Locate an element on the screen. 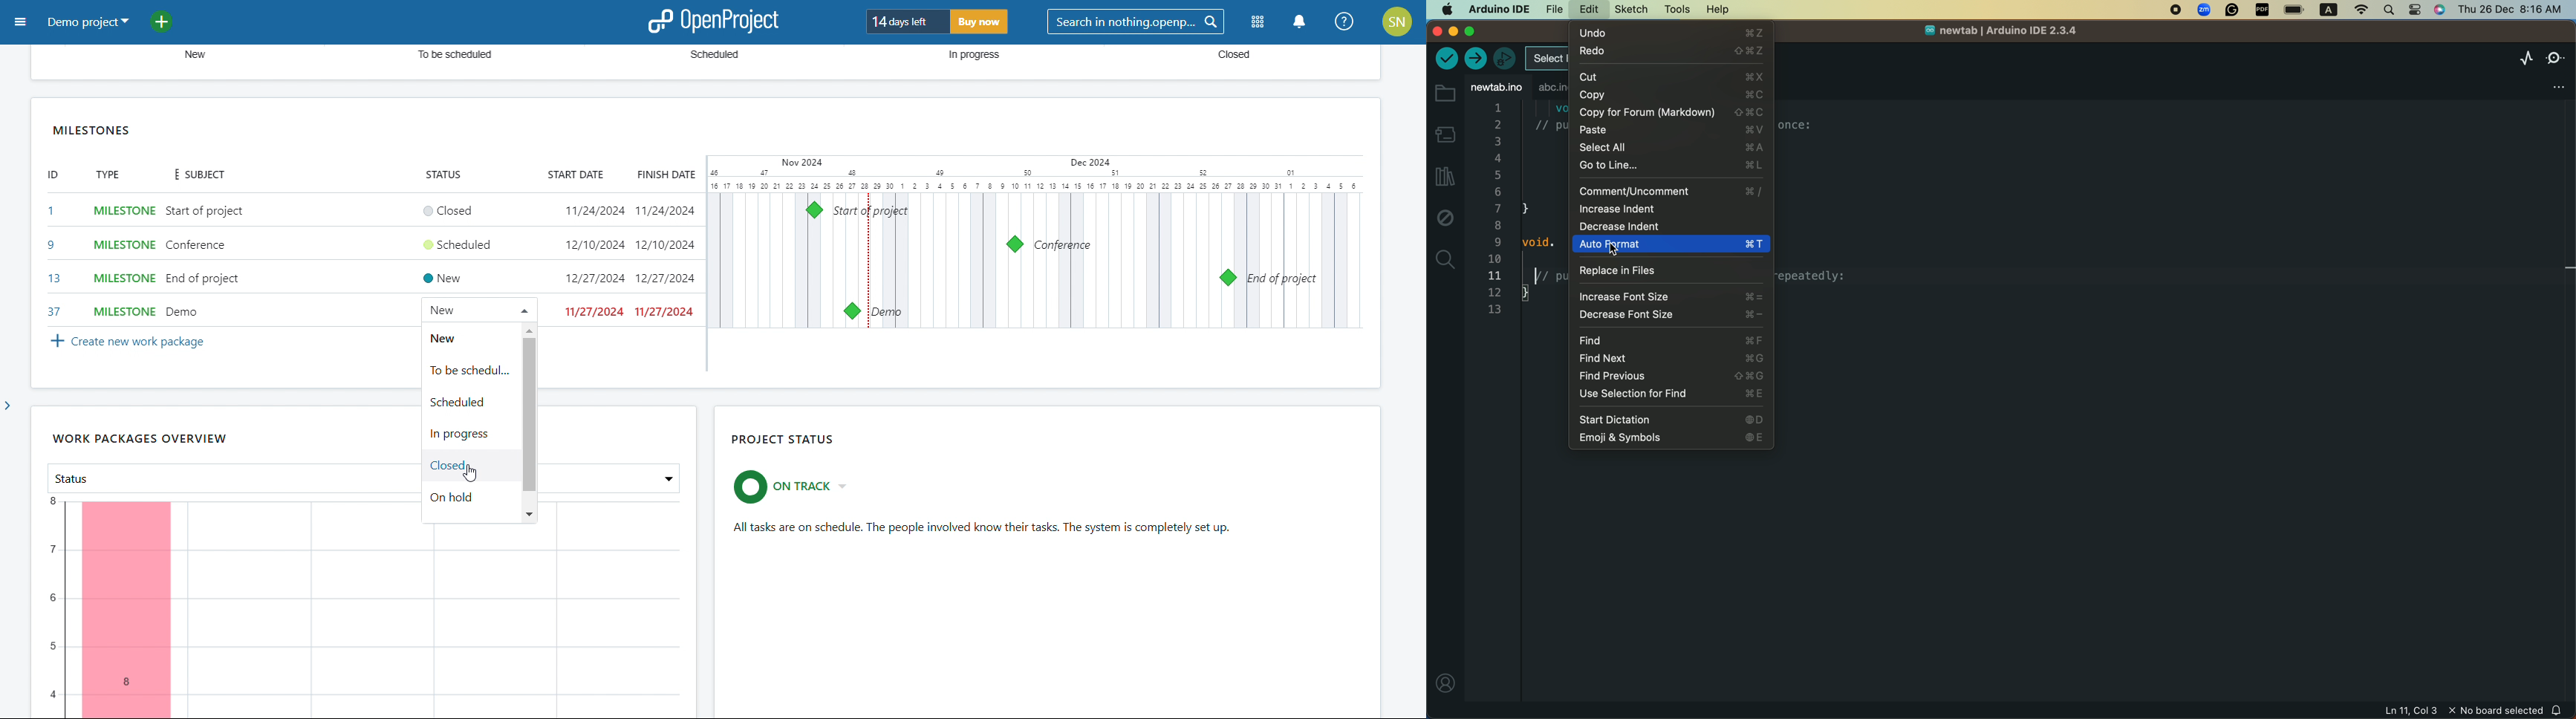  scroll bar is located at coordinates (1417, 395).